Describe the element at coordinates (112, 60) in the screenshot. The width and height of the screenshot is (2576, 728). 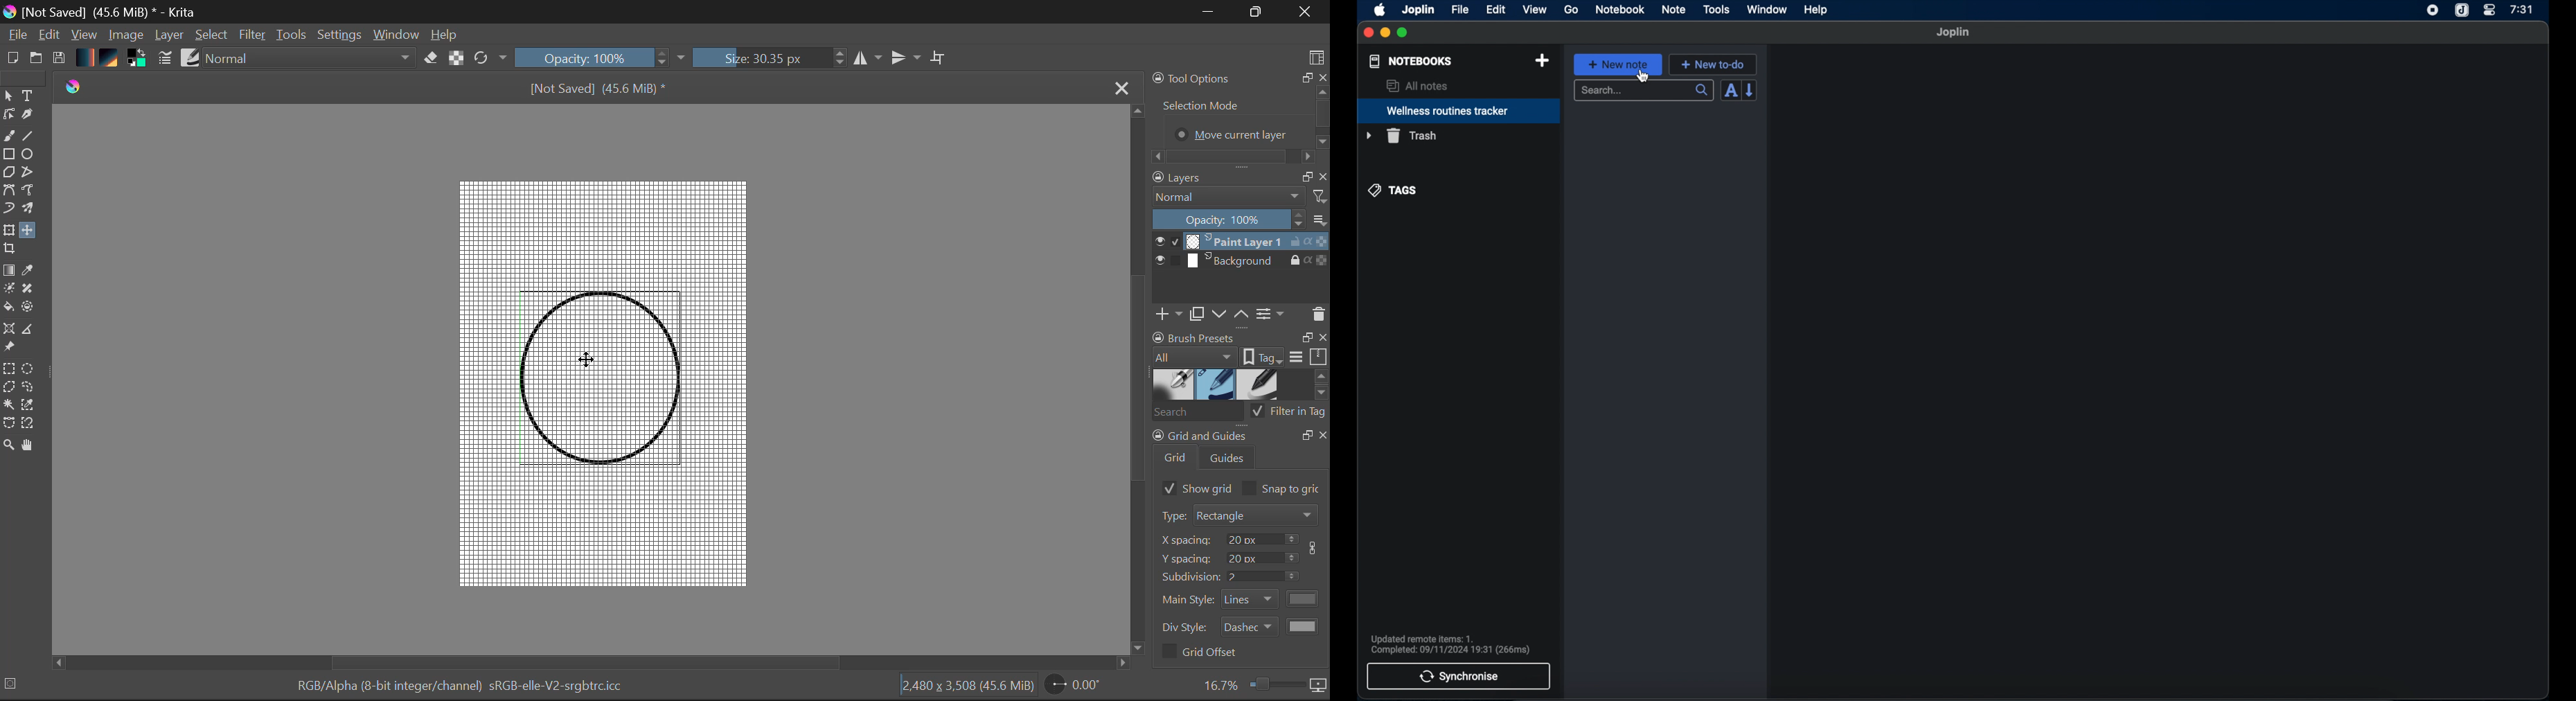
I see `Texture` at that location.